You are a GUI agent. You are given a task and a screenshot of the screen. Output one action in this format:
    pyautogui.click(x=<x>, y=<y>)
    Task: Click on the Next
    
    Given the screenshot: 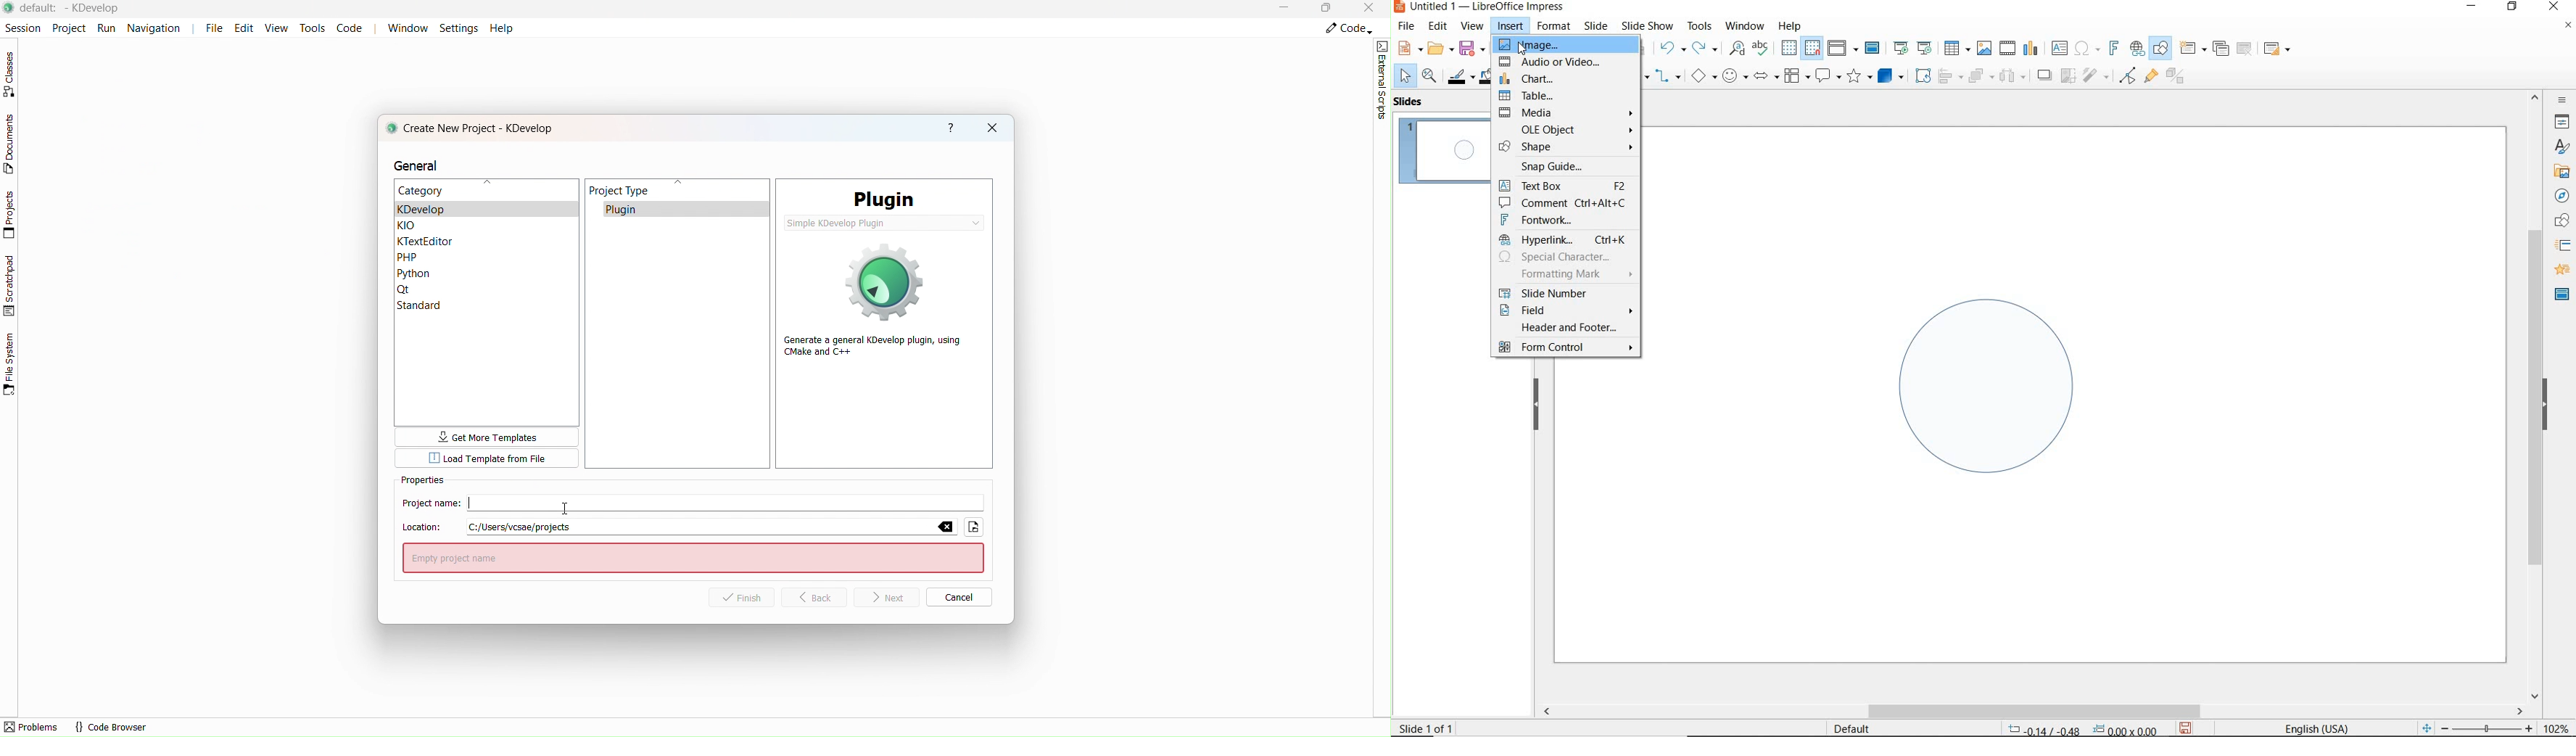 What is the action you would take?
    pyautogui.click(x=887, y=598)
    